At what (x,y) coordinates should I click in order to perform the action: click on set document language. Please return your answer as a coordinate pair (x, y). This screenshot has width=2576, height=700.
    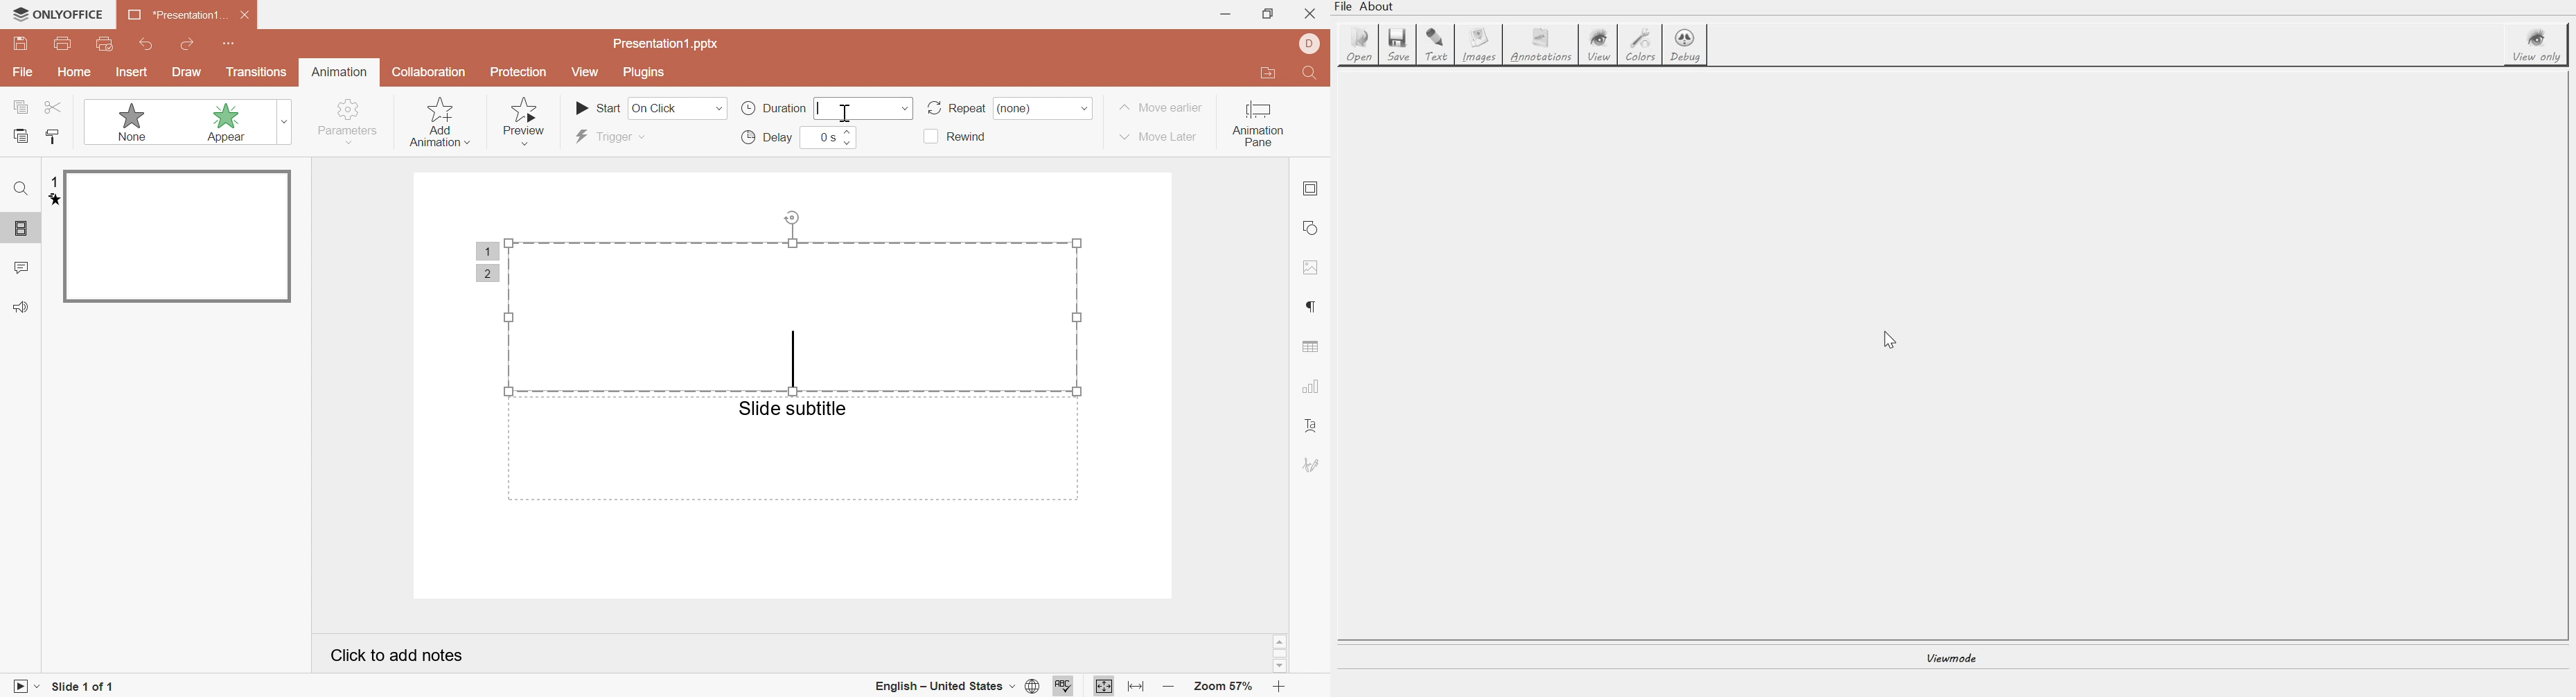
    Looking at the image, I should click on (1035, 687).